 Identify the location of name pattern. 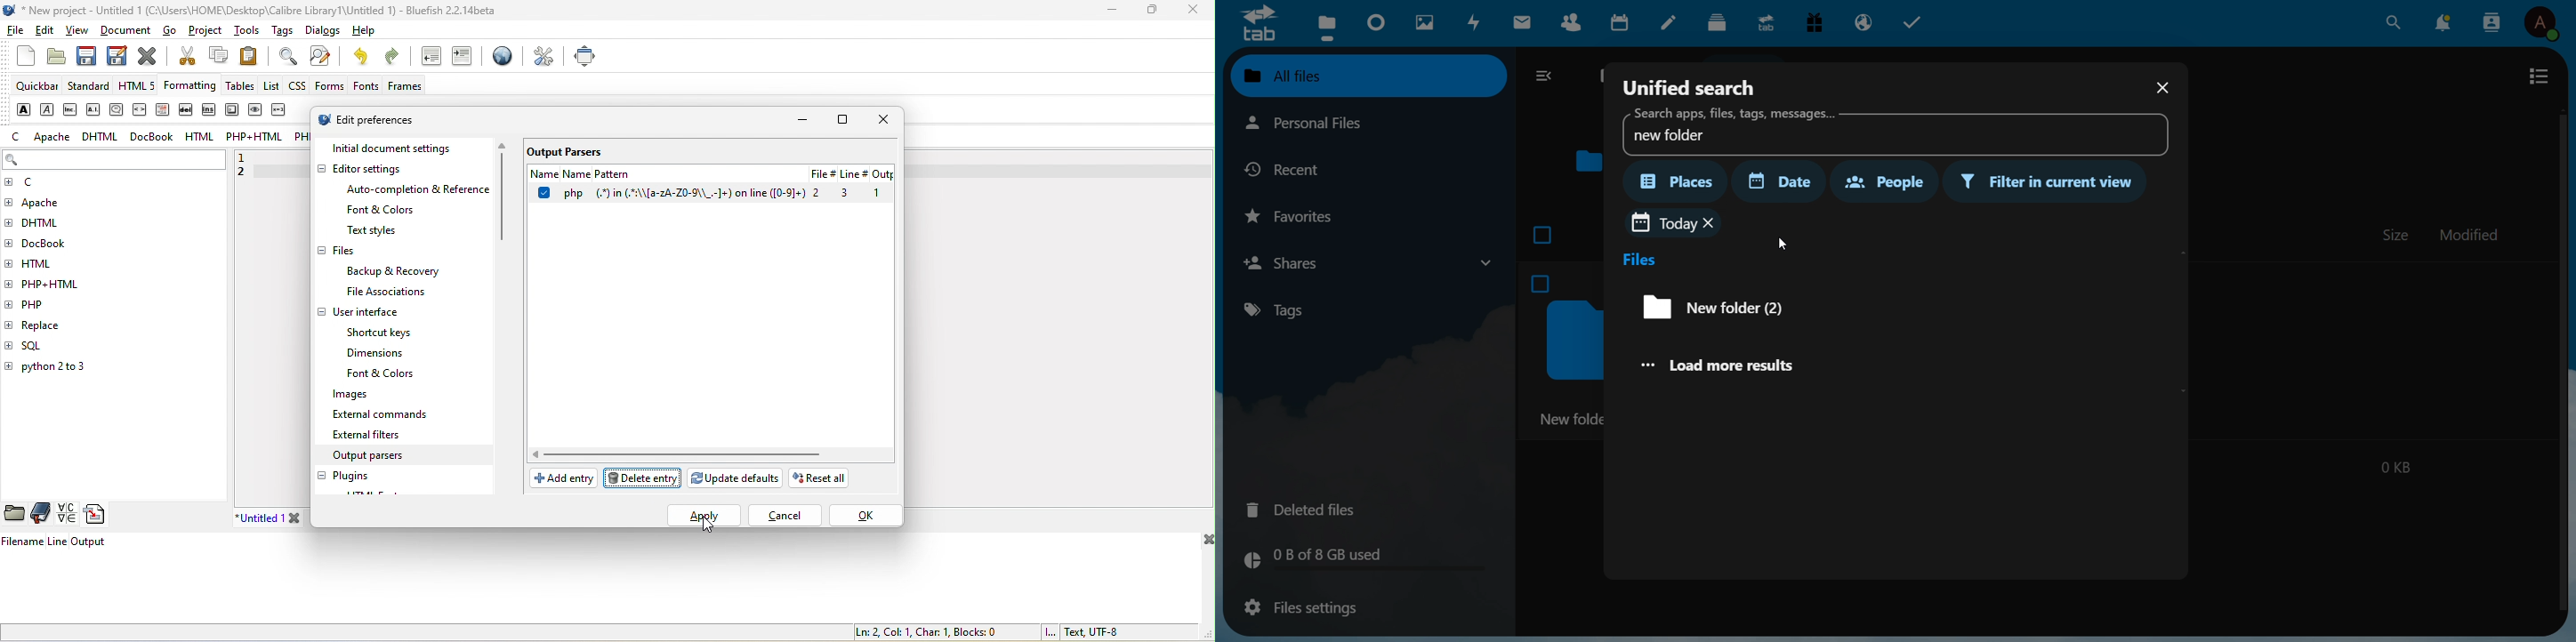
(662, 172).